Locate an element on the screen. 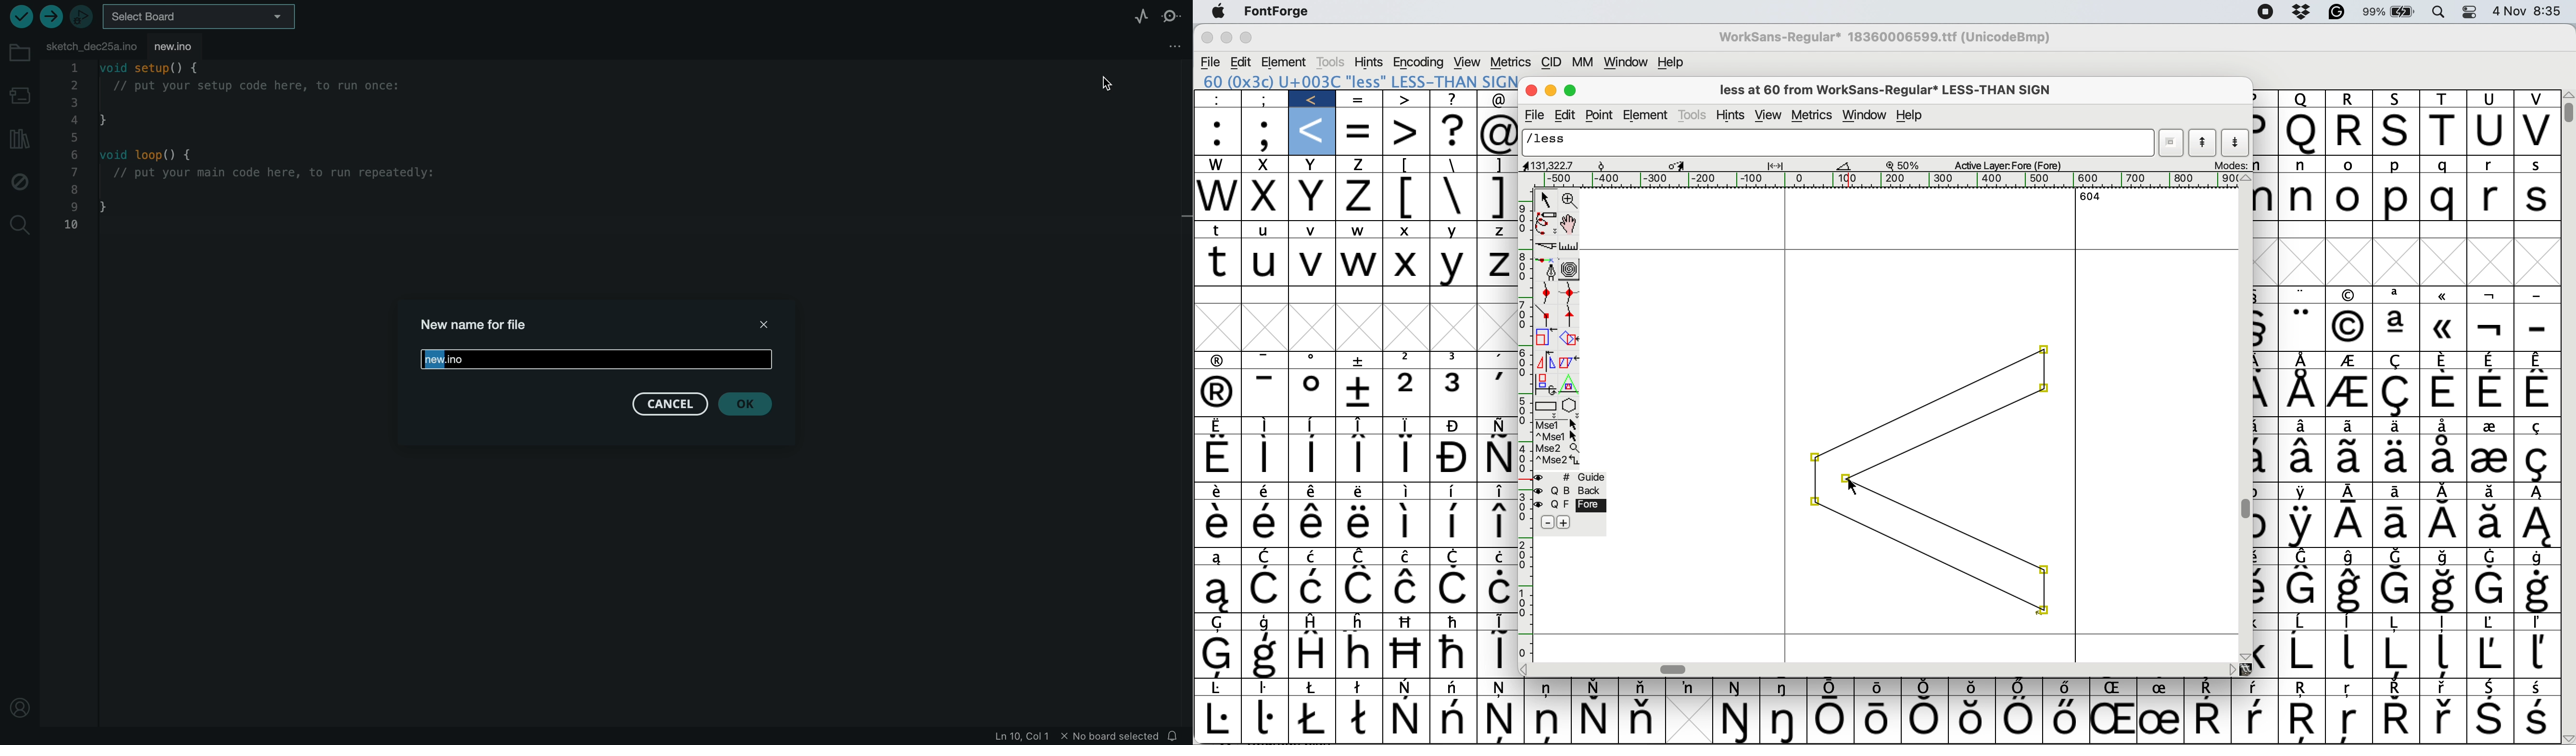 Image resolution: width=2576 pixels, height=756 pixels. \ is located at coordinates (1453, 164).